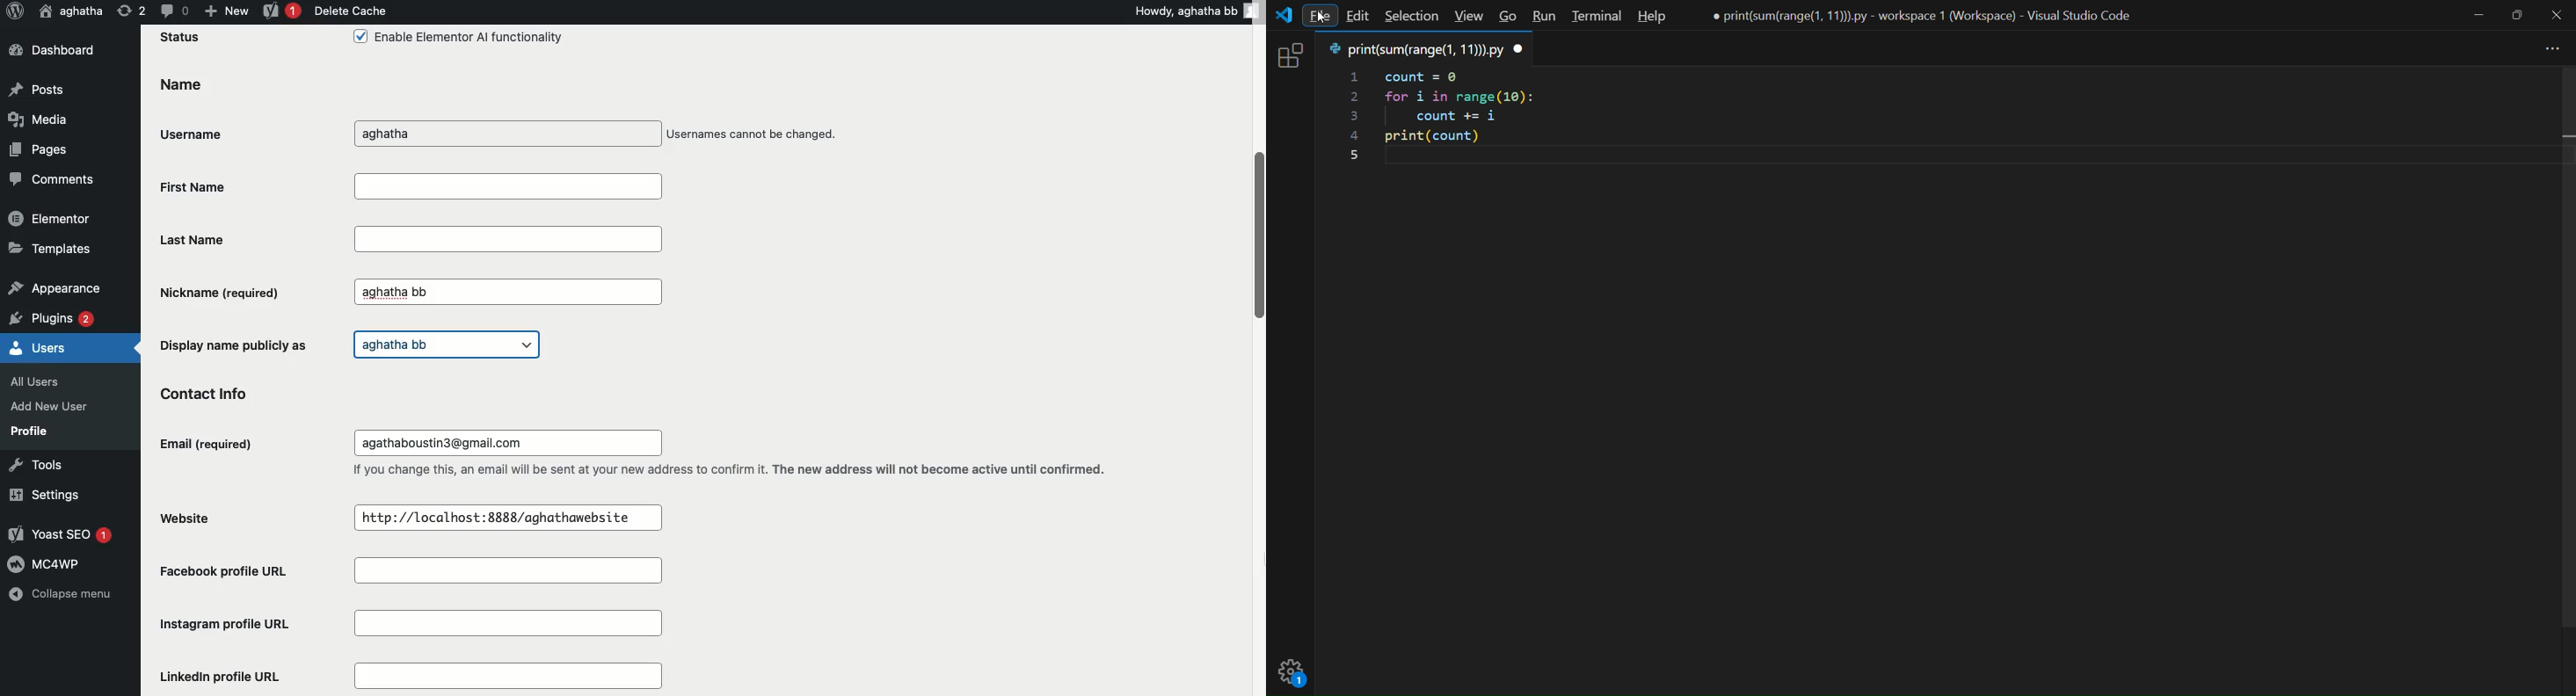 The width and height of the screenshot is (2576, 700). Describe the element at coordinates (39, 346) in the screenshot. I see `Users` at that location.